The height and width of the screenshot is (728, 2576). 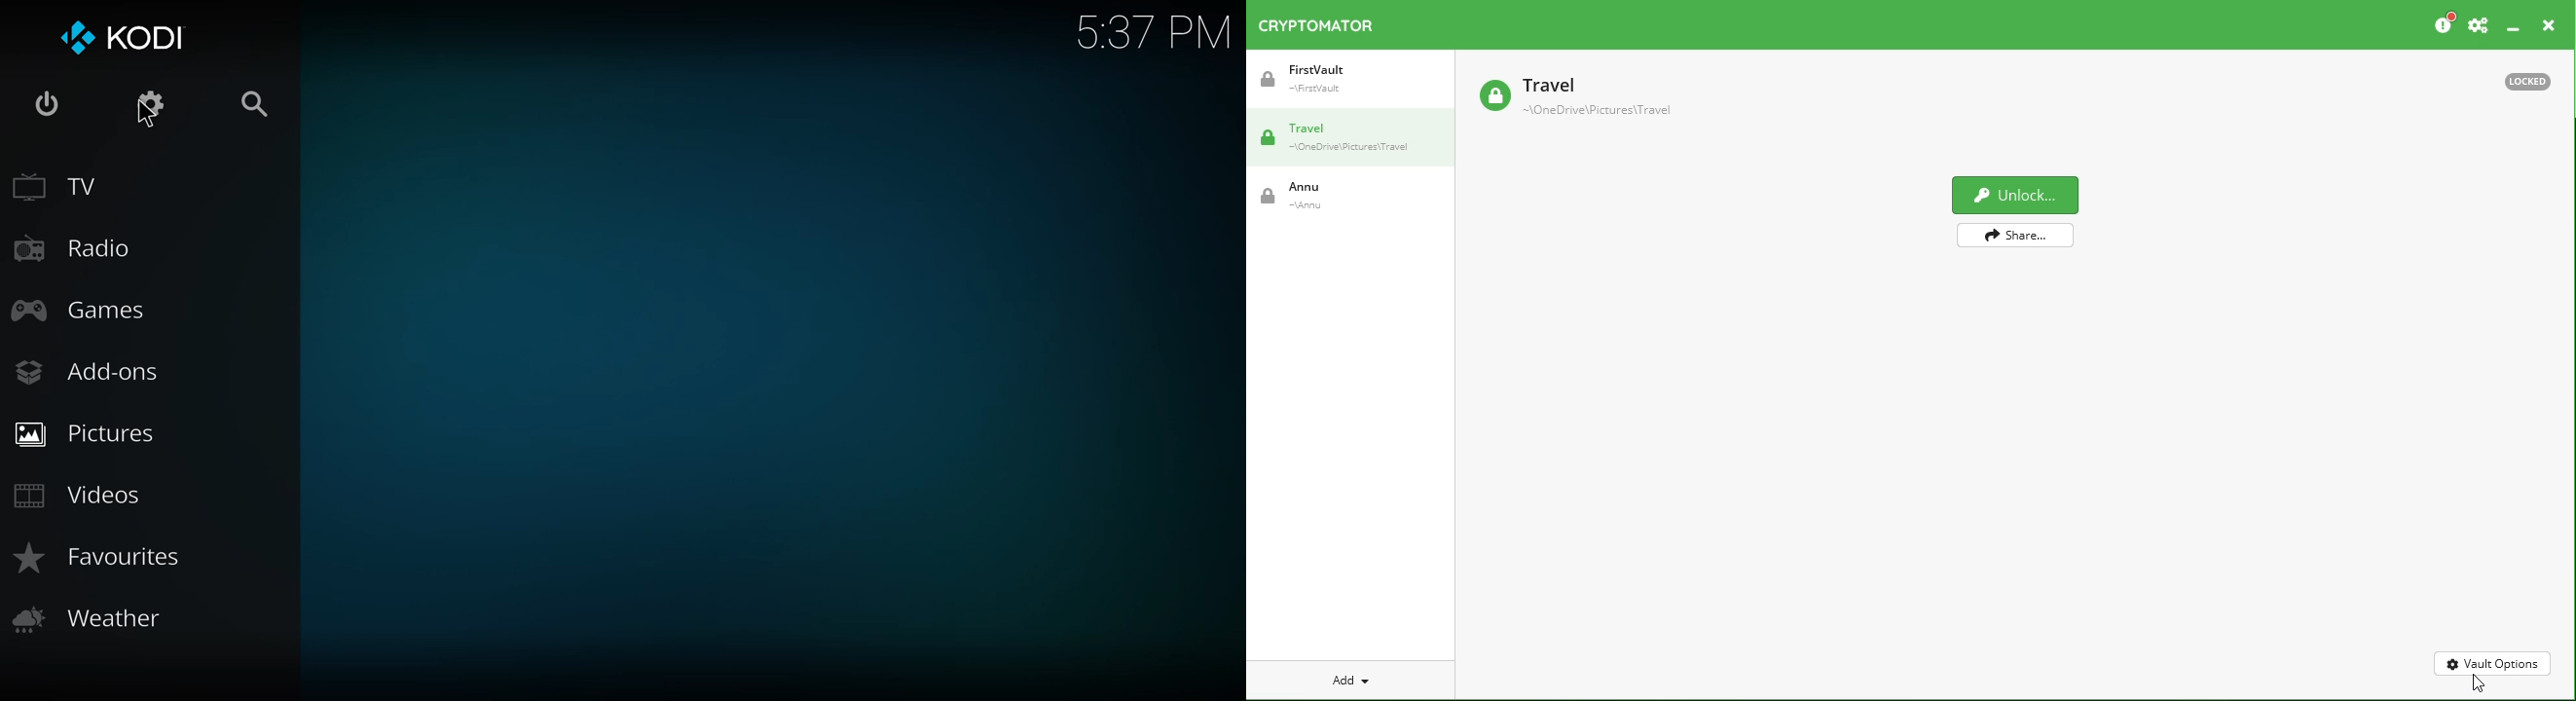 I want to click on settings, so click(x=152, y=101).